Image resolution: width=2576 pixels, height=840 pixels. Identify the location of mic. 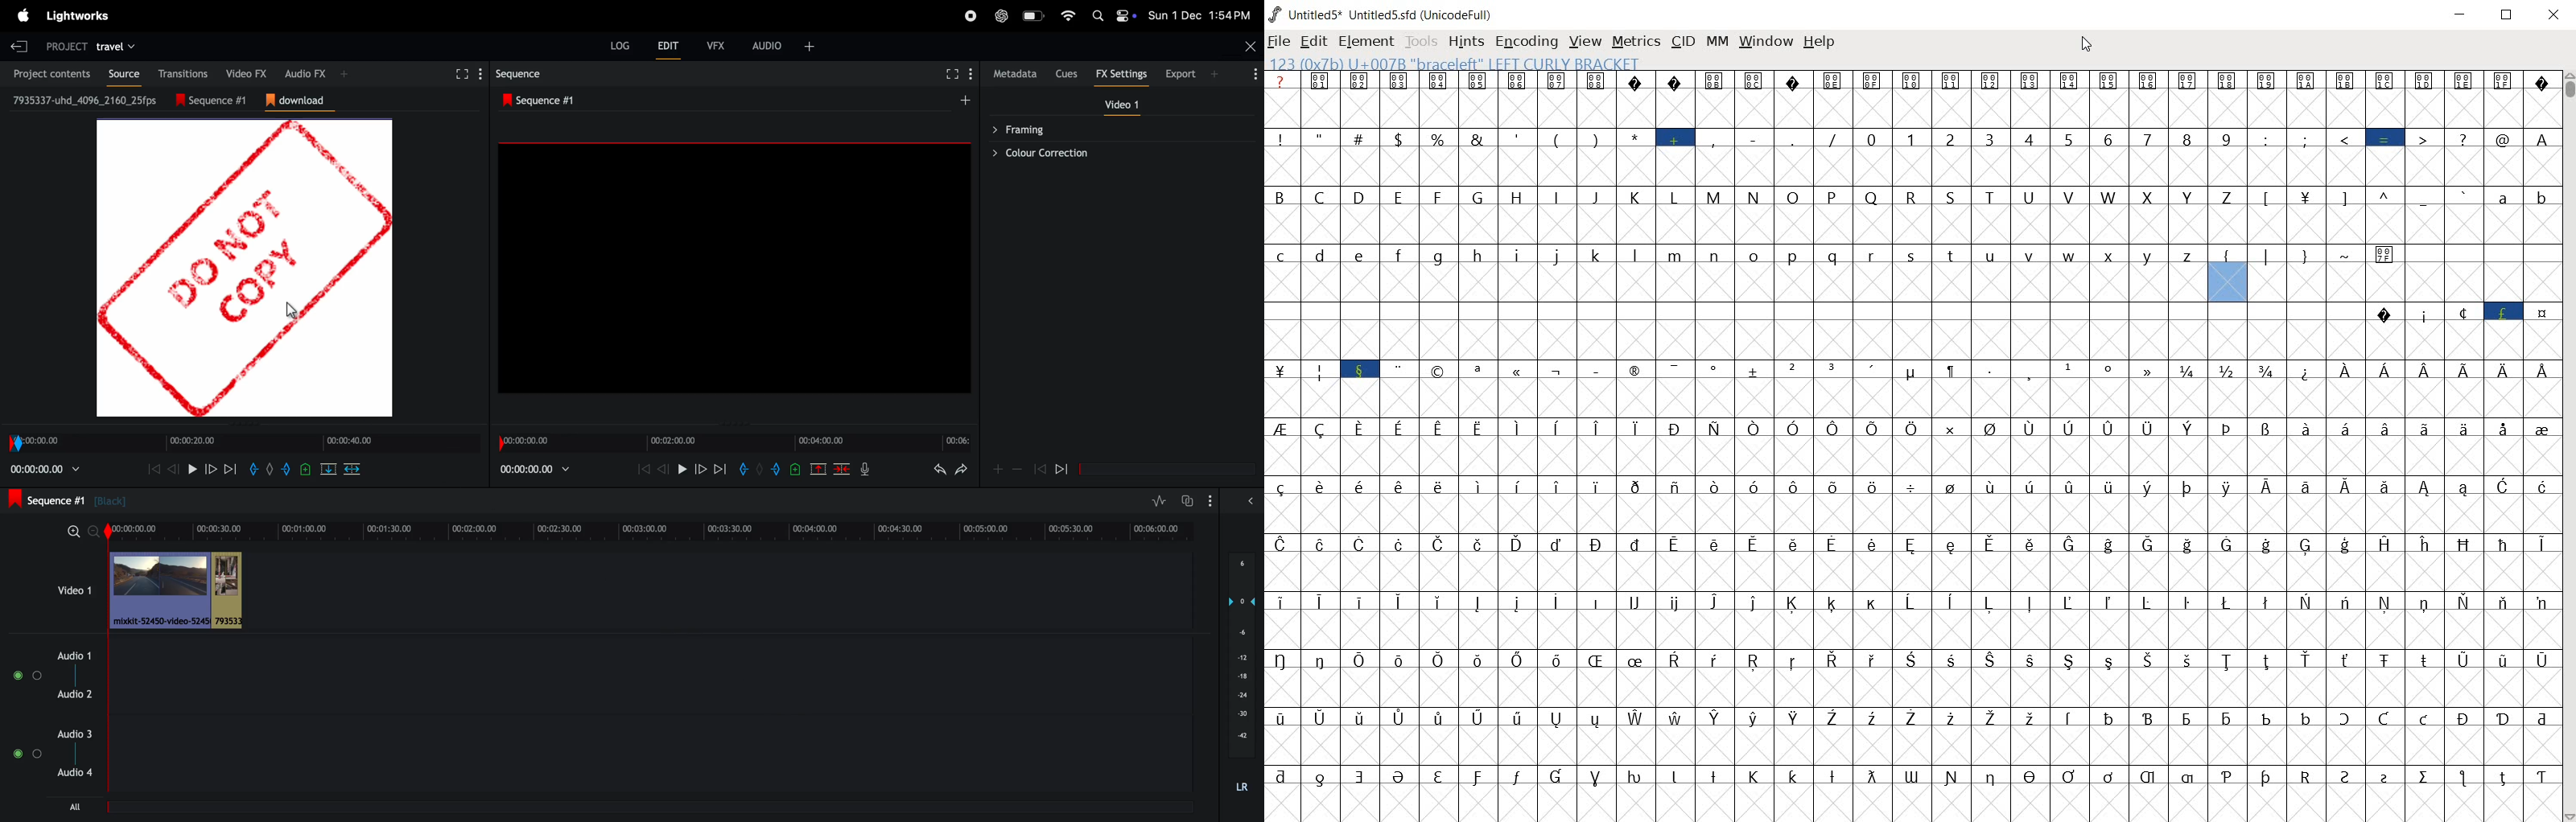
(865, 469).